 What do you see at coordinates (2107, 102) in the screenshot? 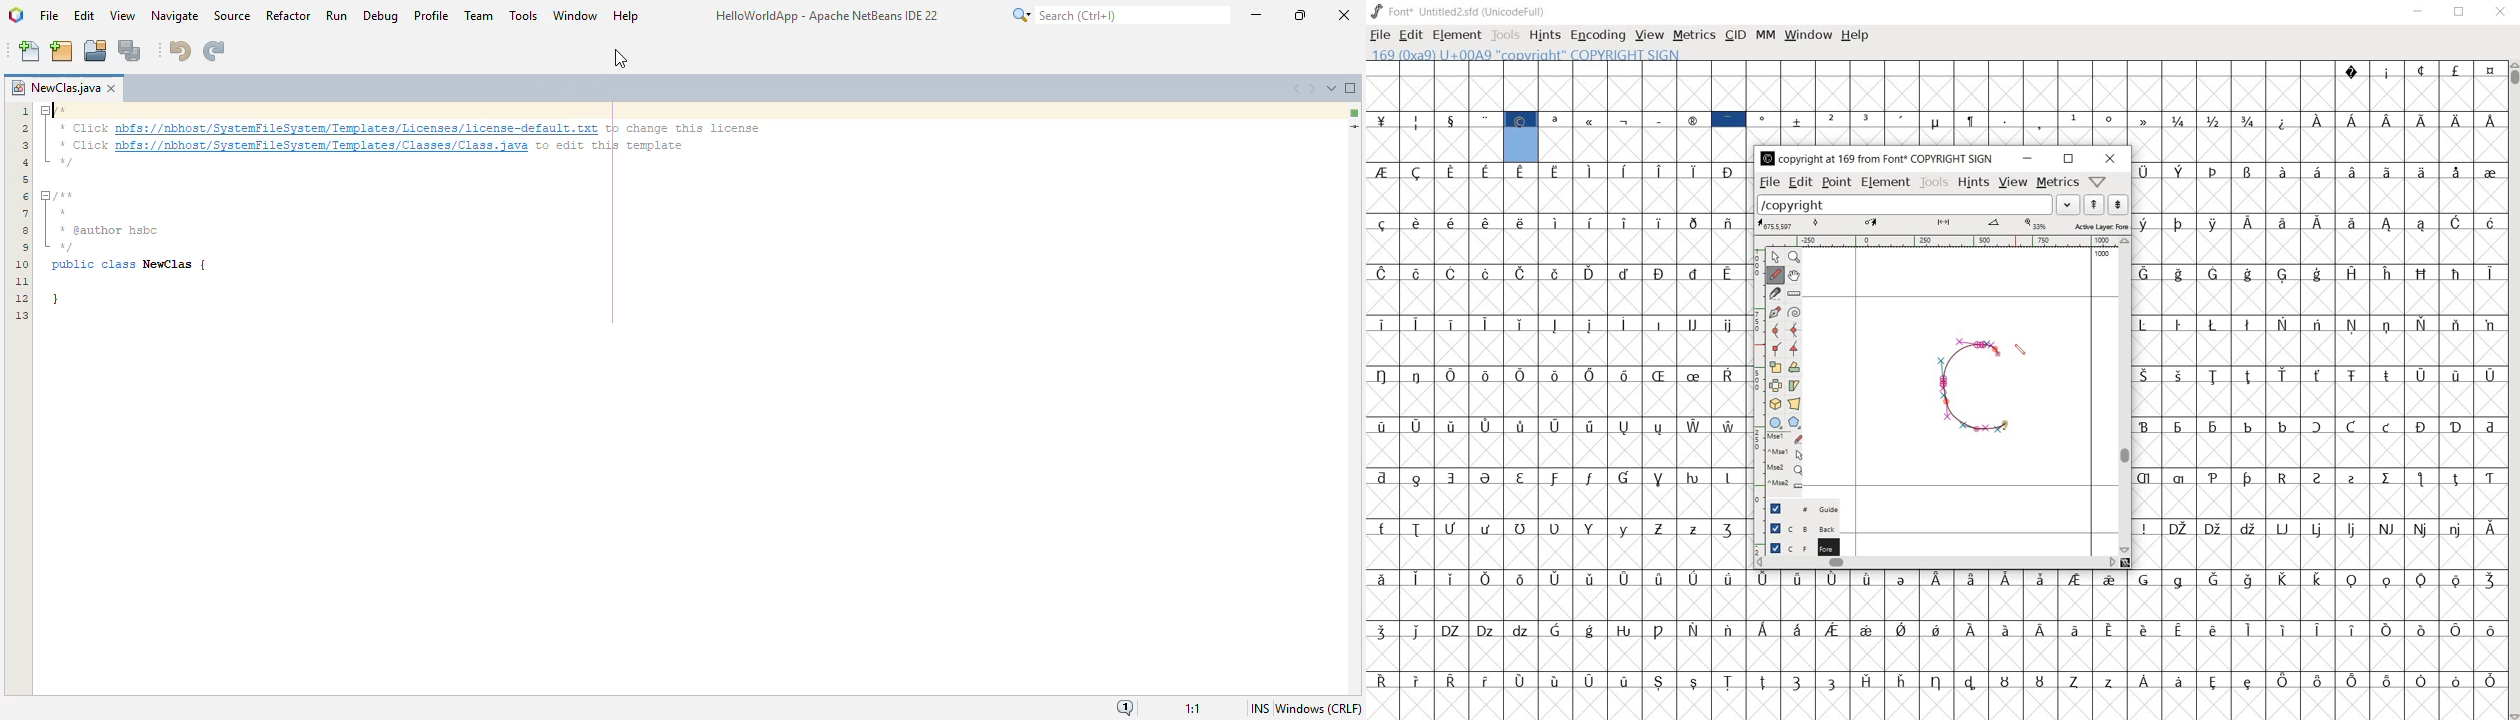
I see `glyph characters` at bounding box center [2107, 102].